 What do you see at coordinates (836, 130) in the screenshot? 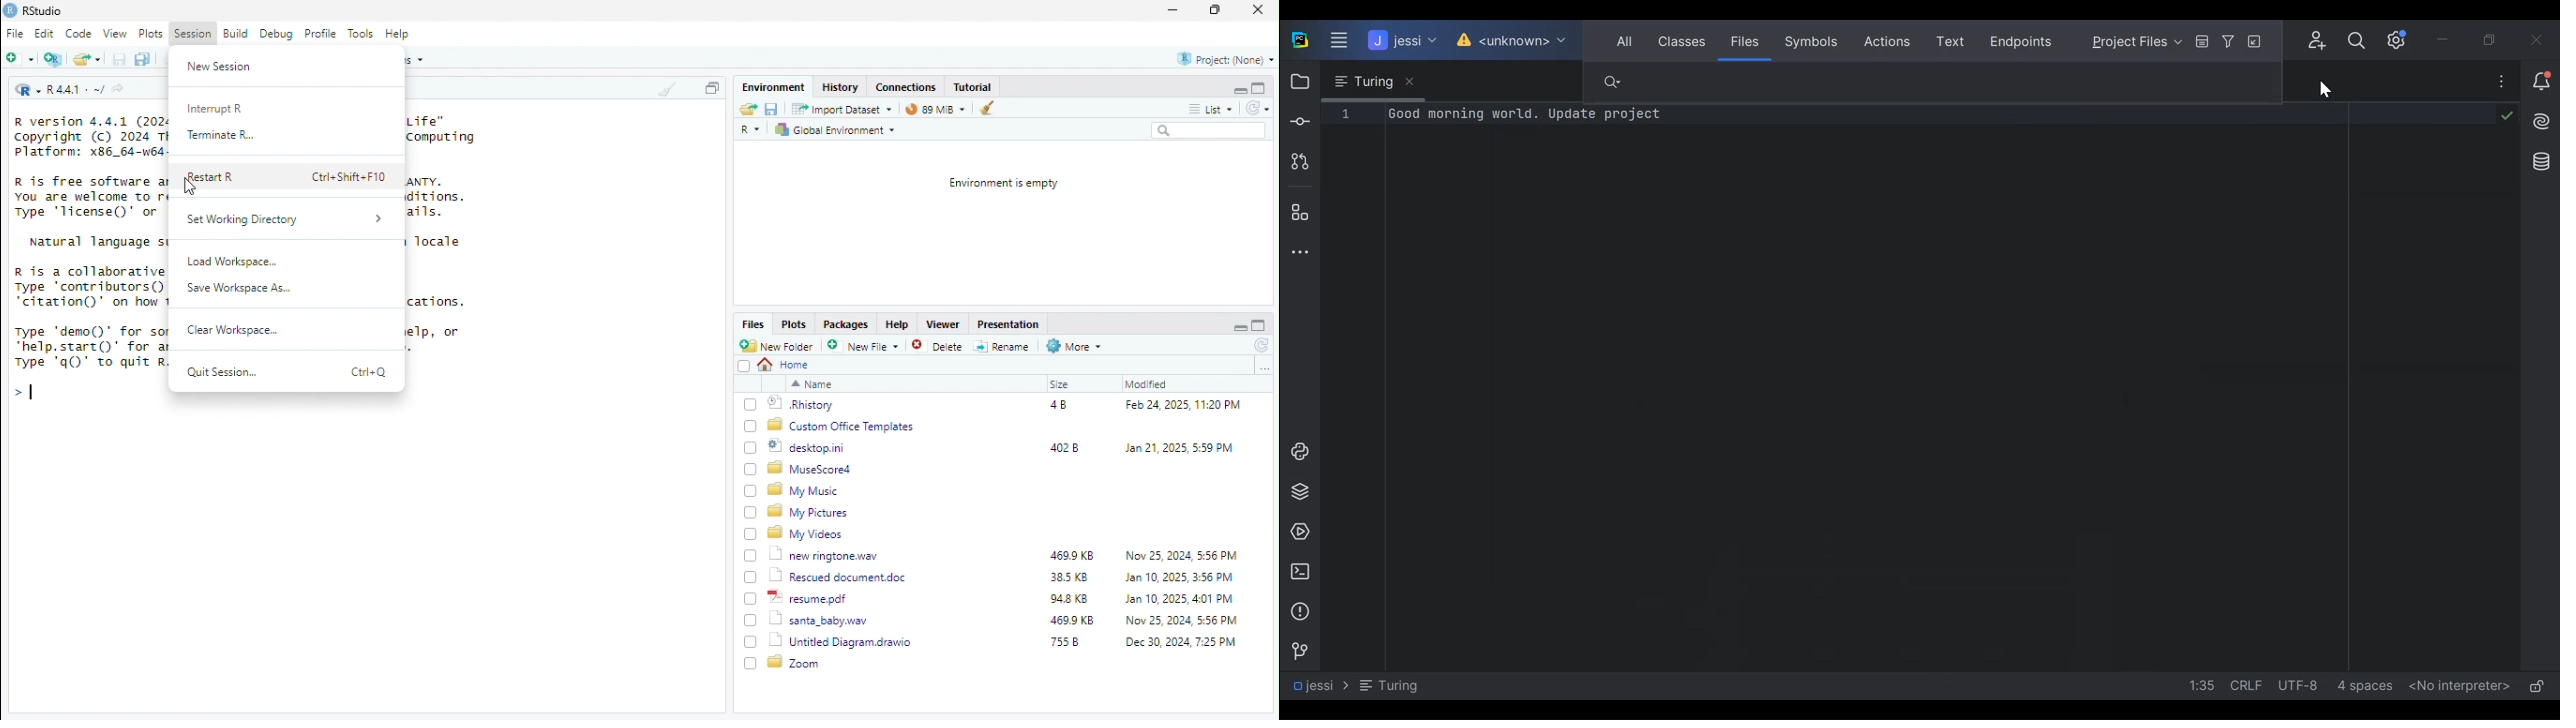
I see `Global Environment` at bounding box center [836, 130].